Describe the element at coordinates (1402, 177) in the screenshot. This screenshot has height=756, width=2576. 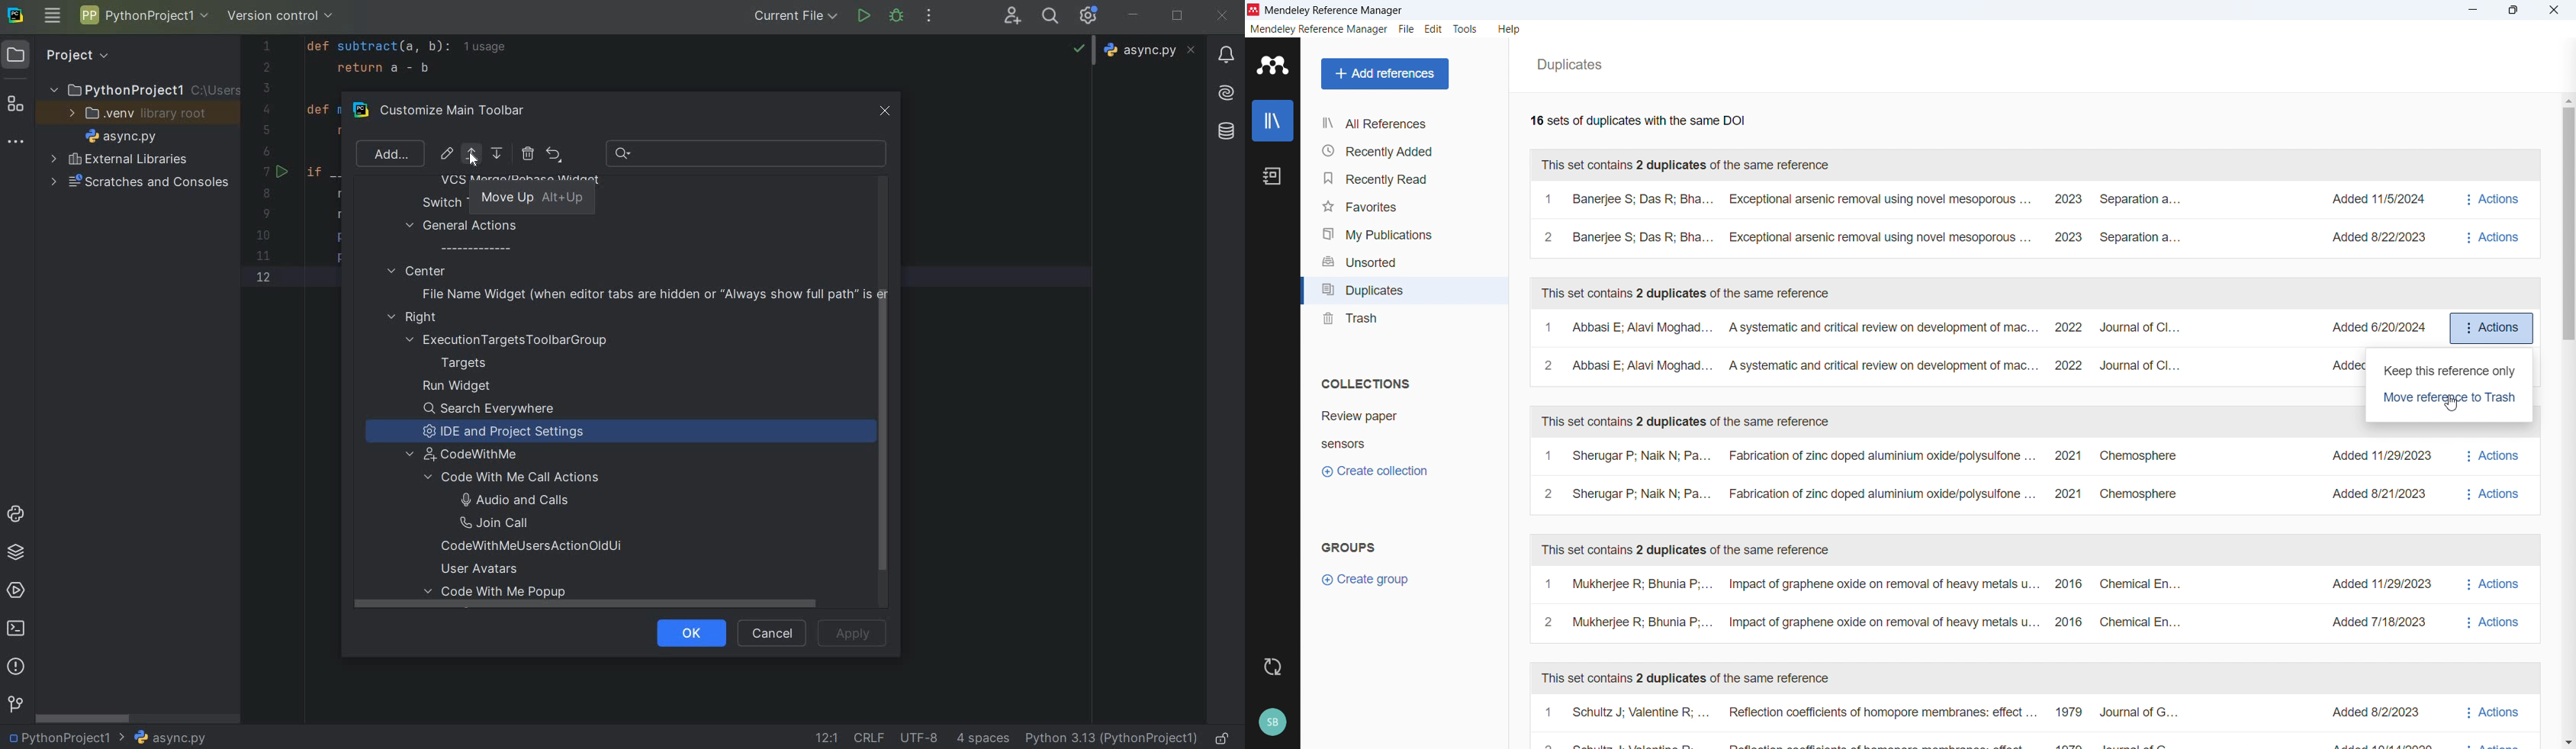
I see `Recently read ` at that location.